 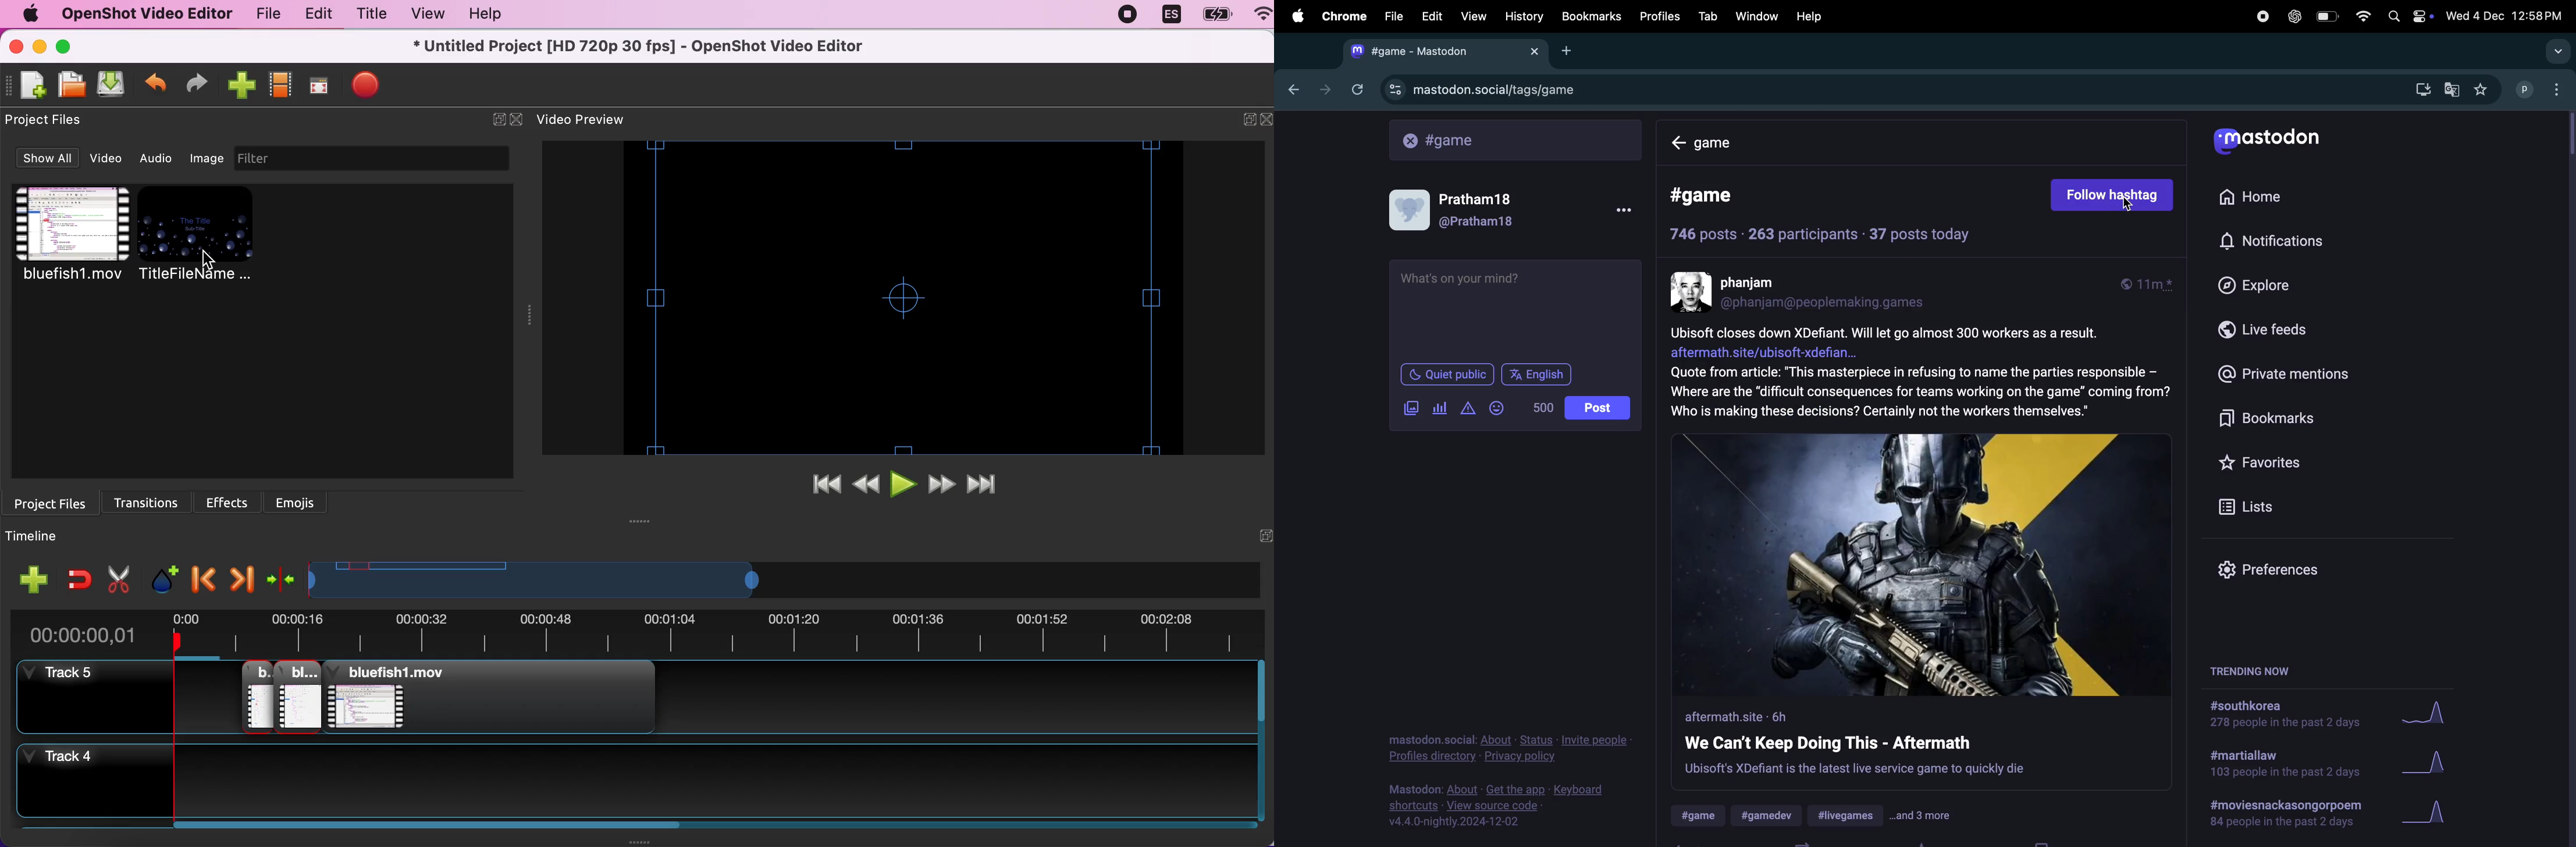 What do you see at coordinates (109, 158) in the screenshot?
I see `video` at bounding box center [109, 158].